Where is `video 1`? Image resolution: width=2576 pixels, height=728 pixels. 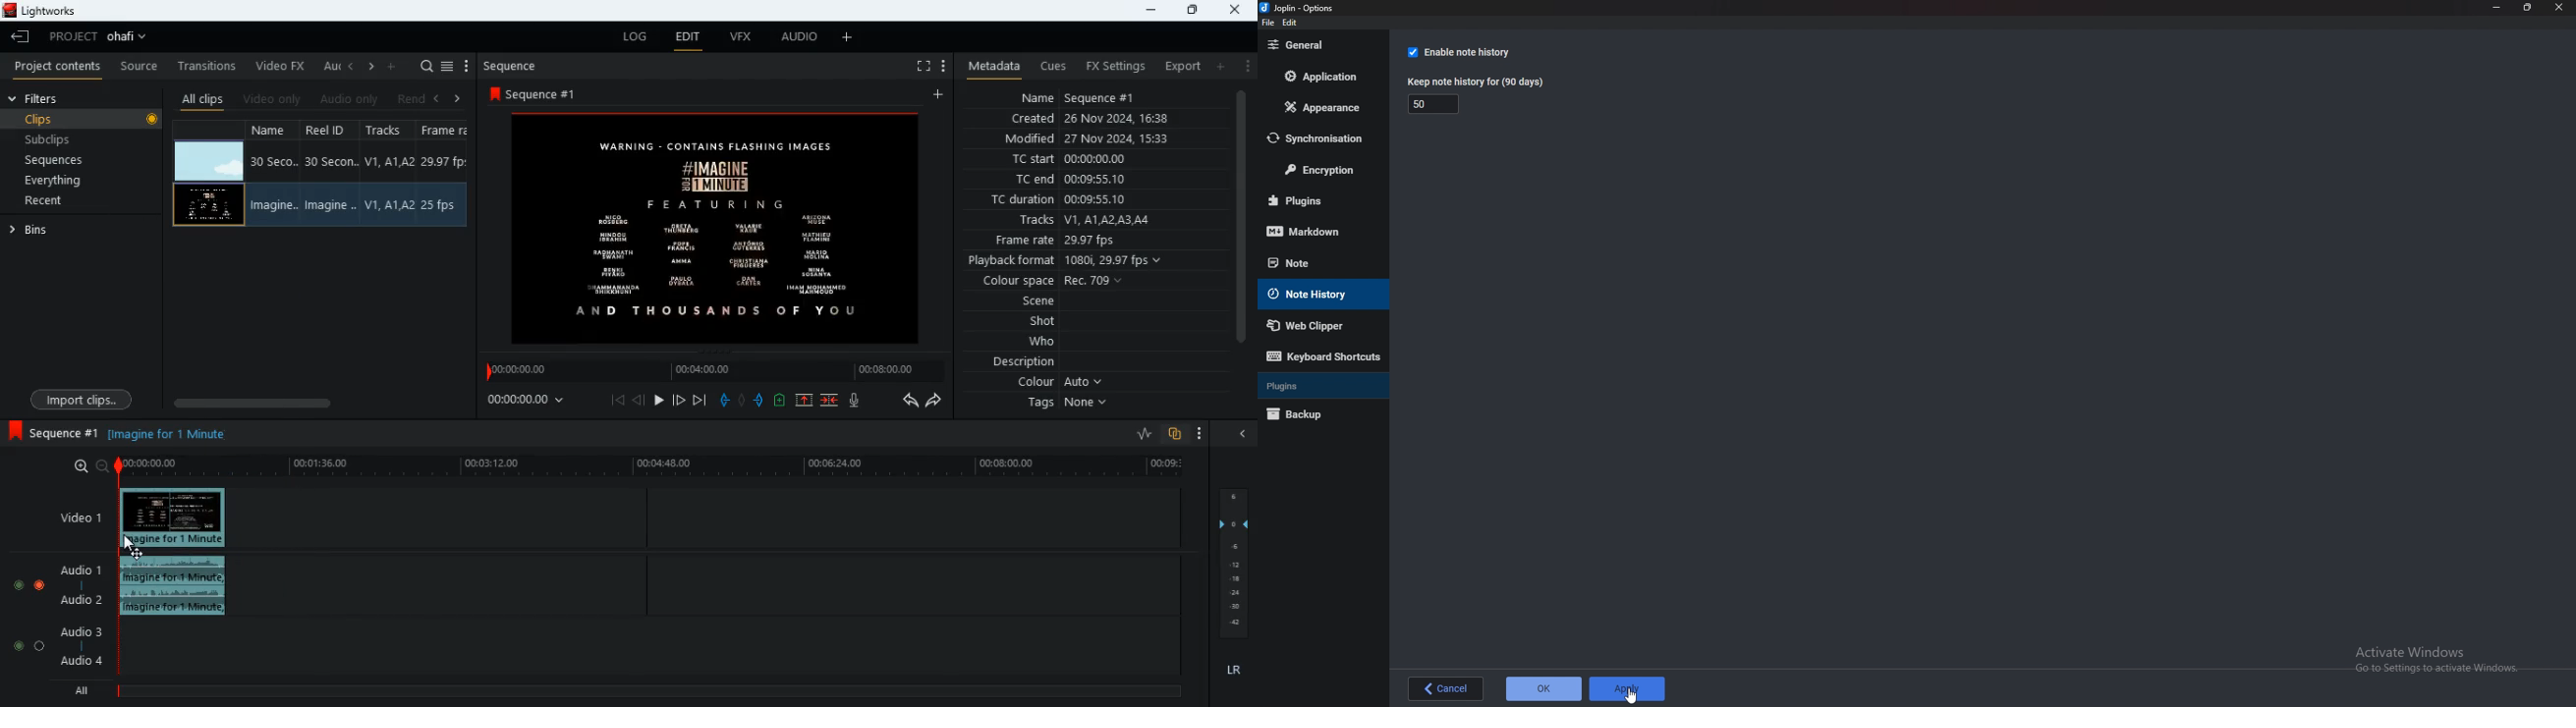 video 1 is located at coordinates (74, 517).